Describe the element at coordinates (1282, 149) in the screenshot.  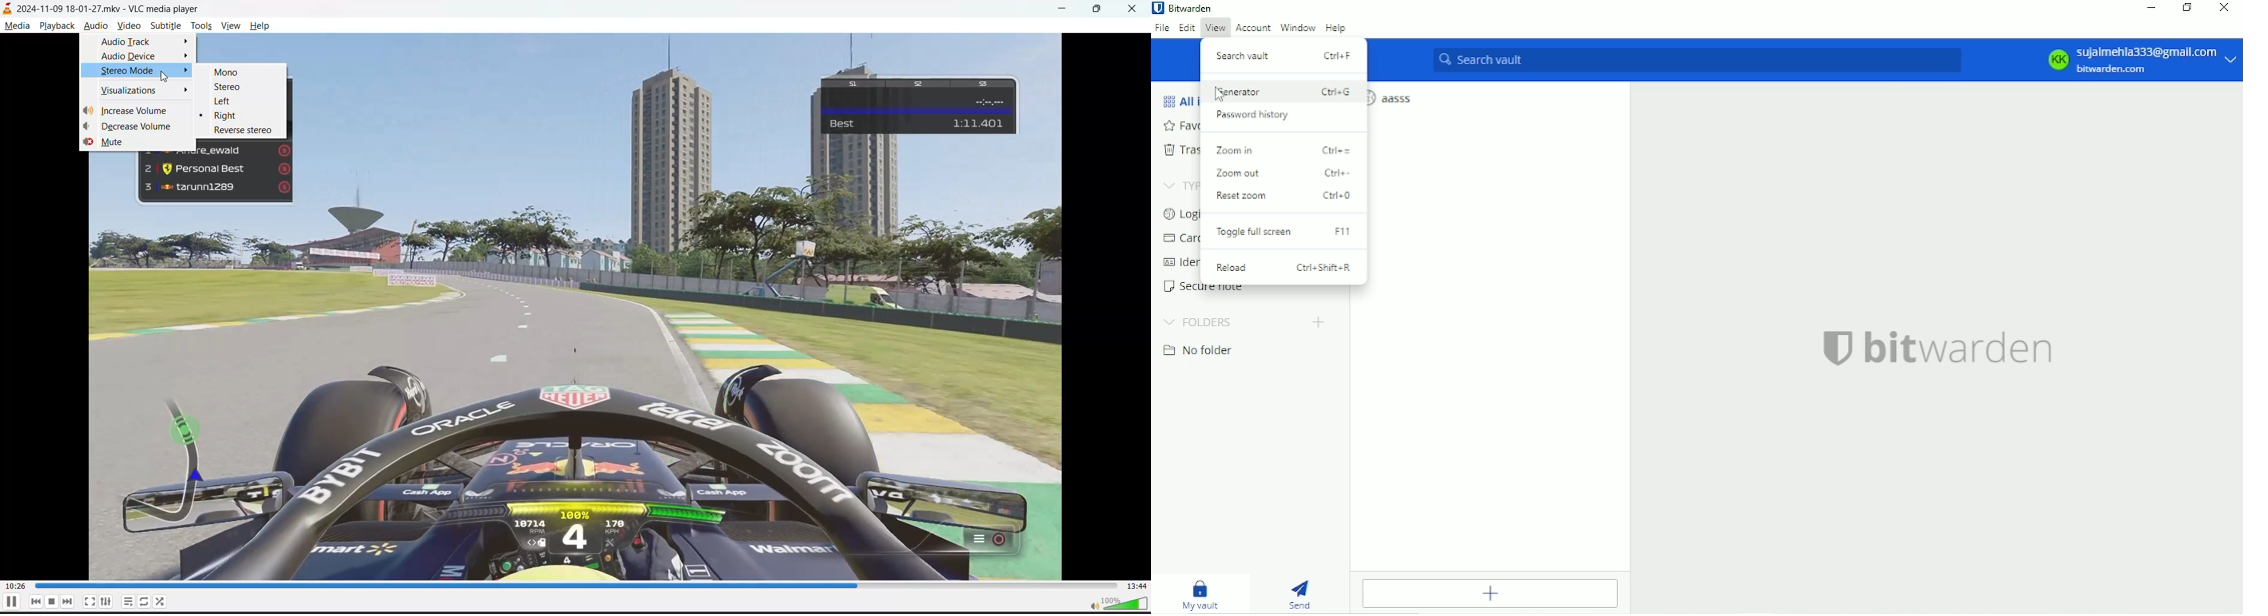
I see `Zoom in` at that location.